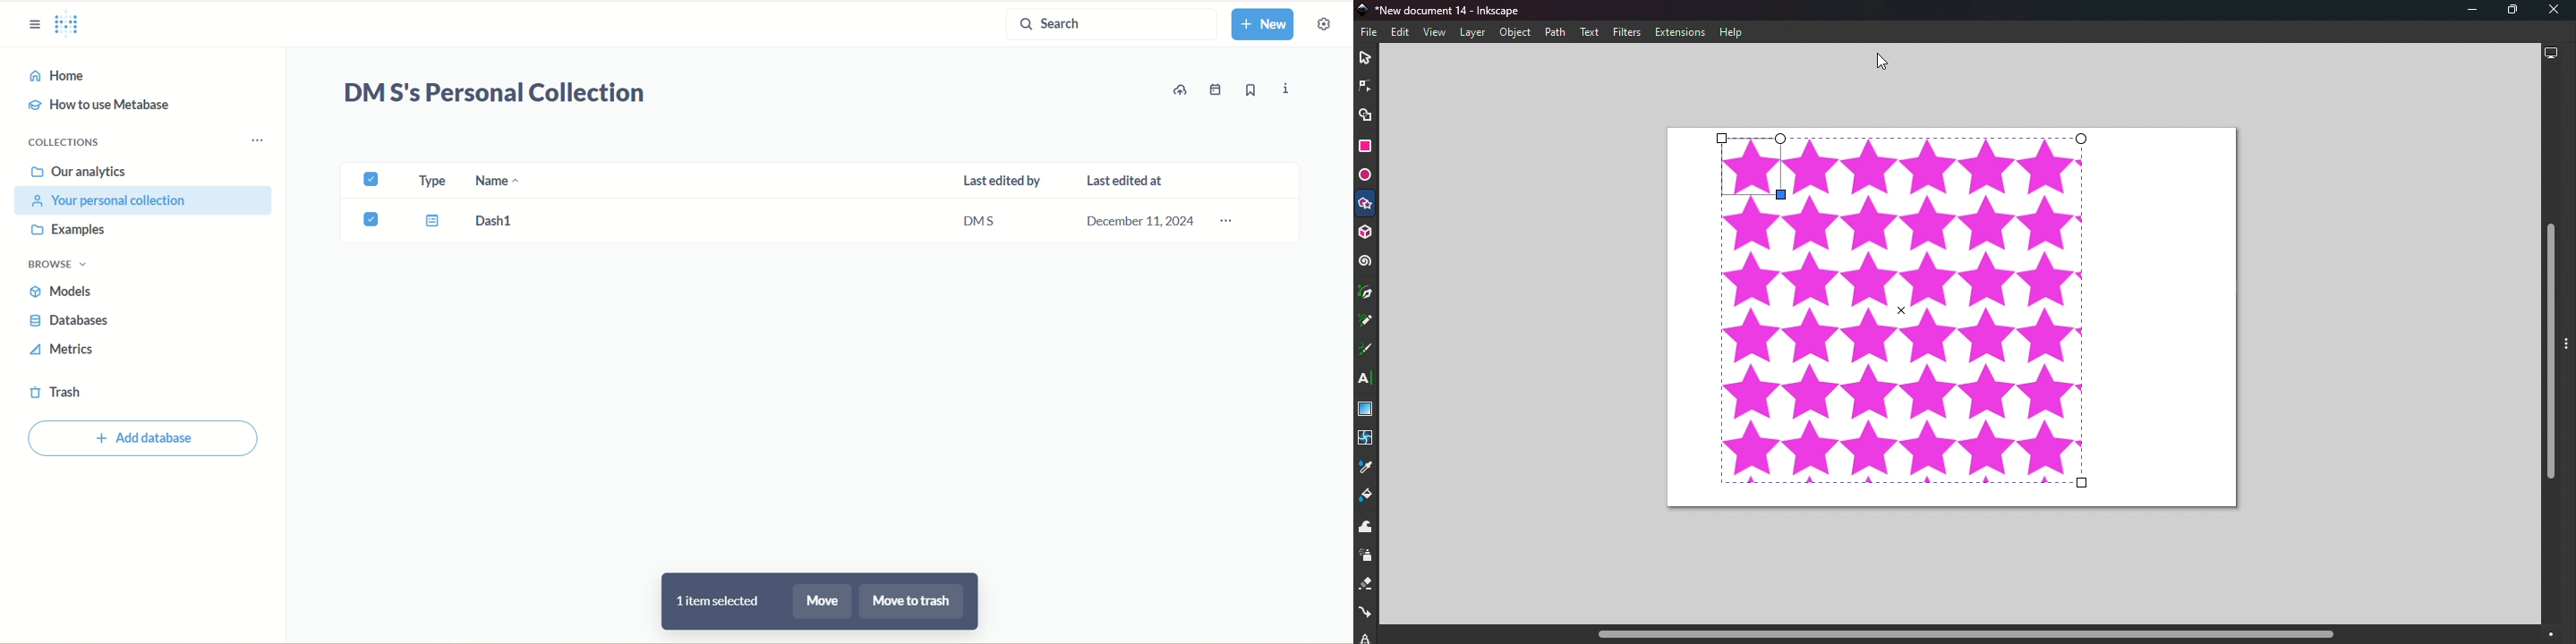 Image resolution: width=2576 pixels, height=644 pixels. What do you see at coordinates (71, 25) in the screenshot?
I see `logo` at bounding box center [71, 25].